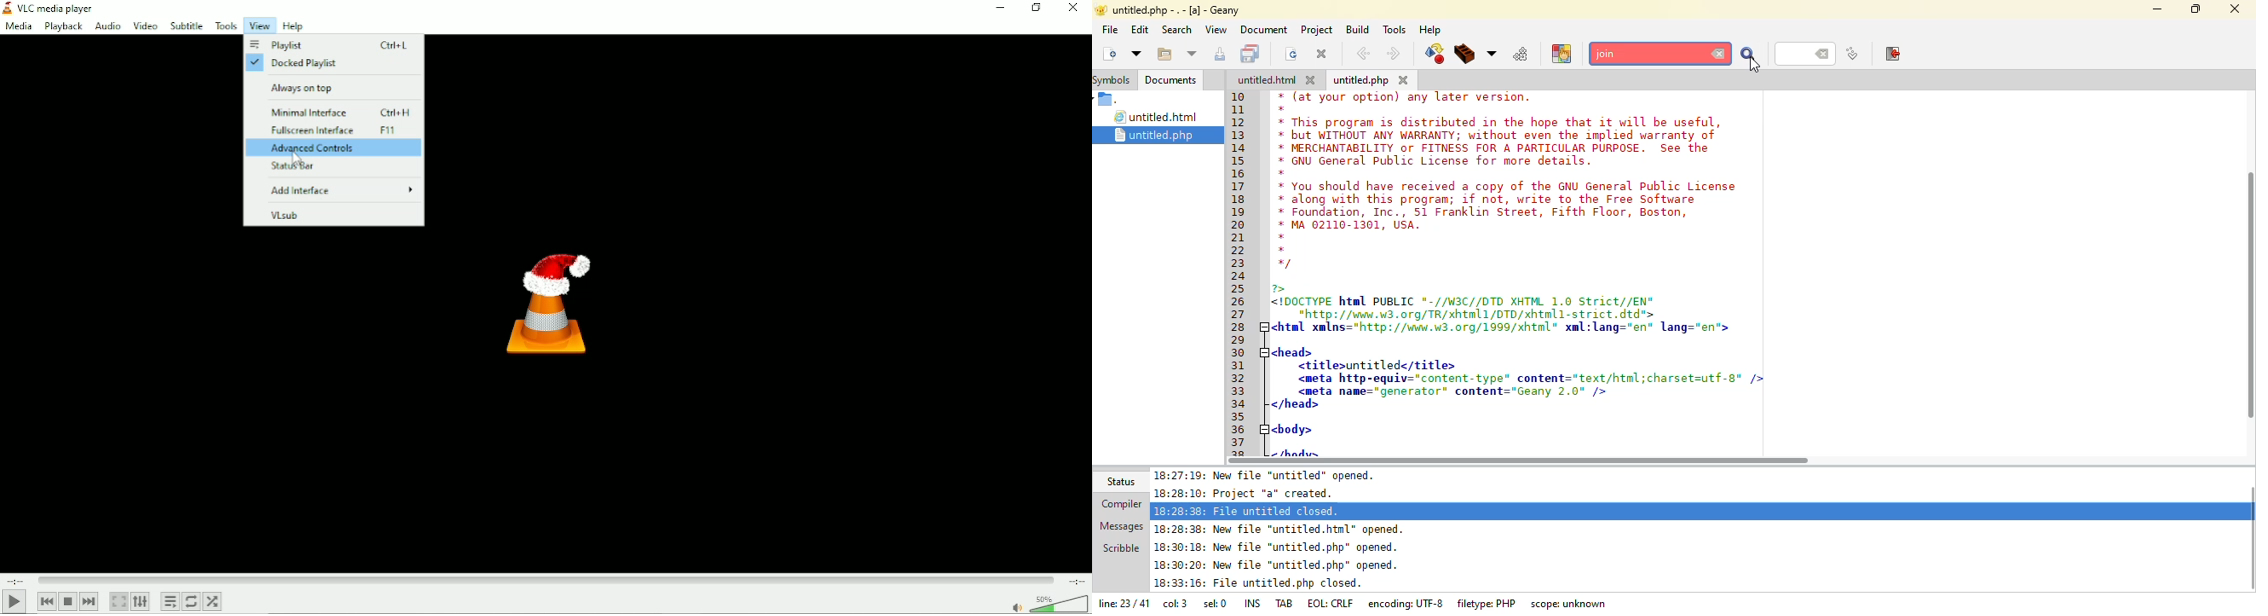 The width and height of the screenshot is (2268, 616). I want to click on tab, so click(1286, 602).